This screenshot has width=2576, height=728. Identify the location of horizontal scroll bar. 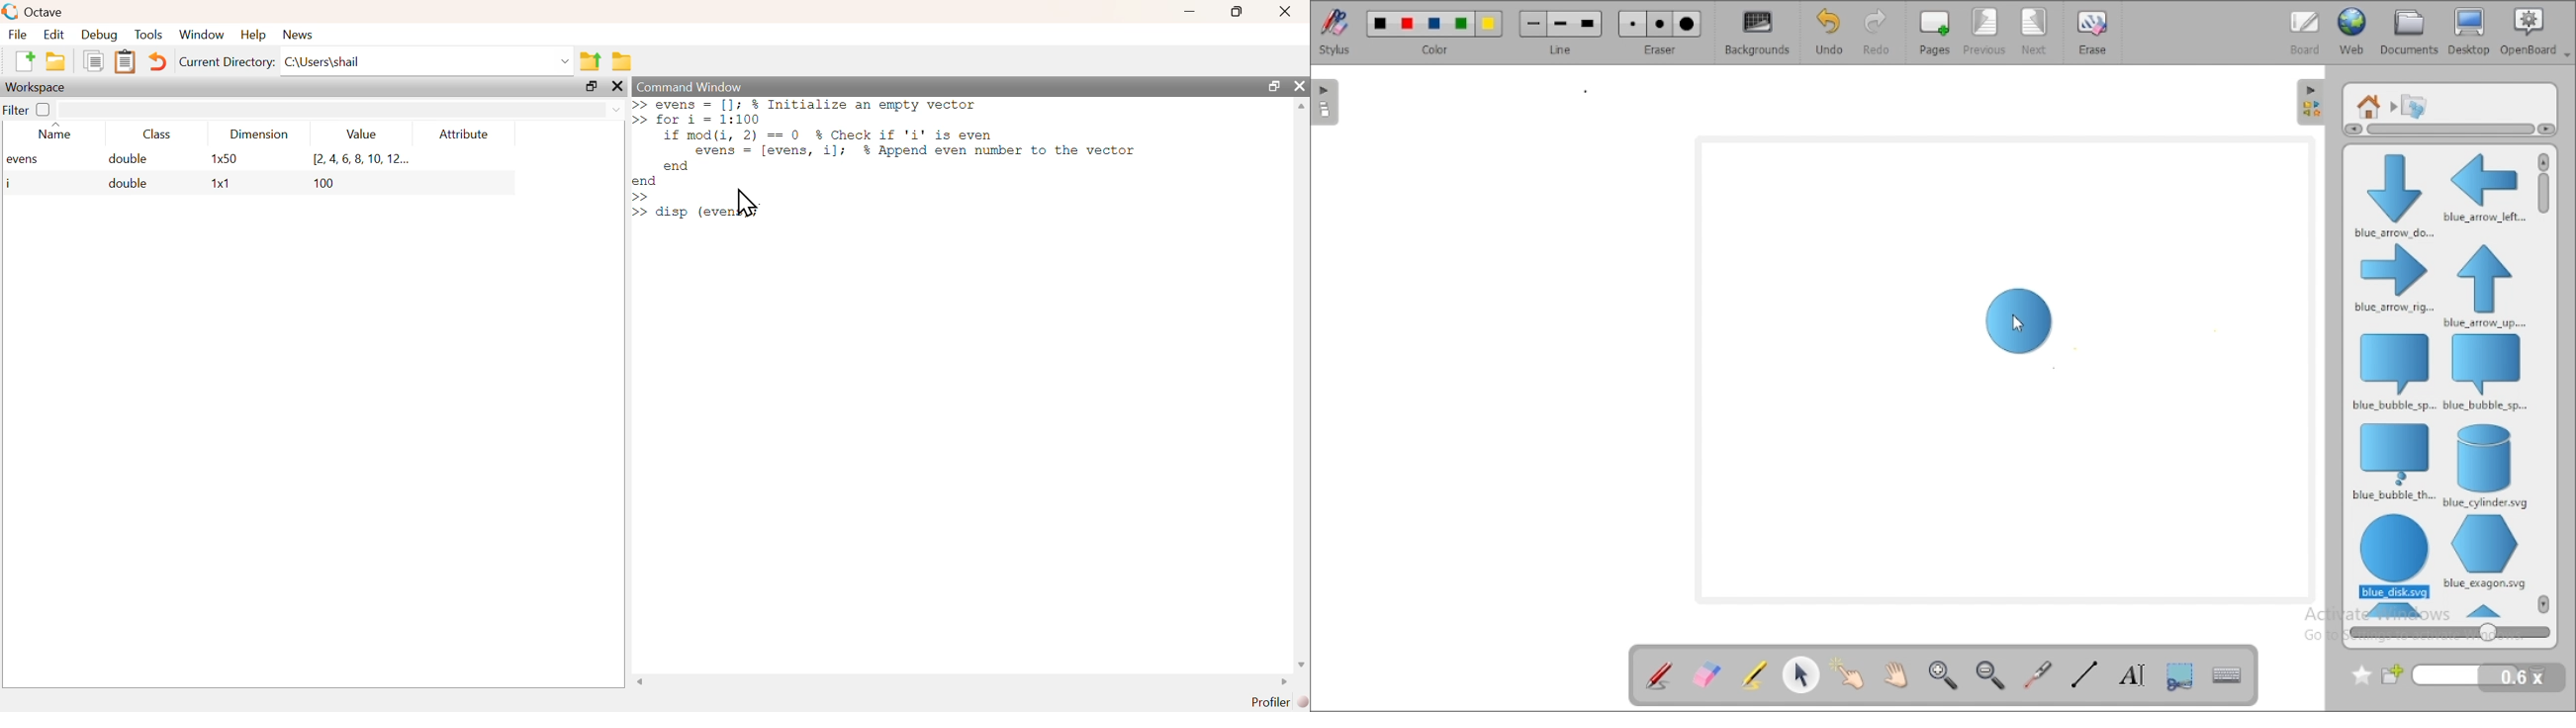
(2445, 130).